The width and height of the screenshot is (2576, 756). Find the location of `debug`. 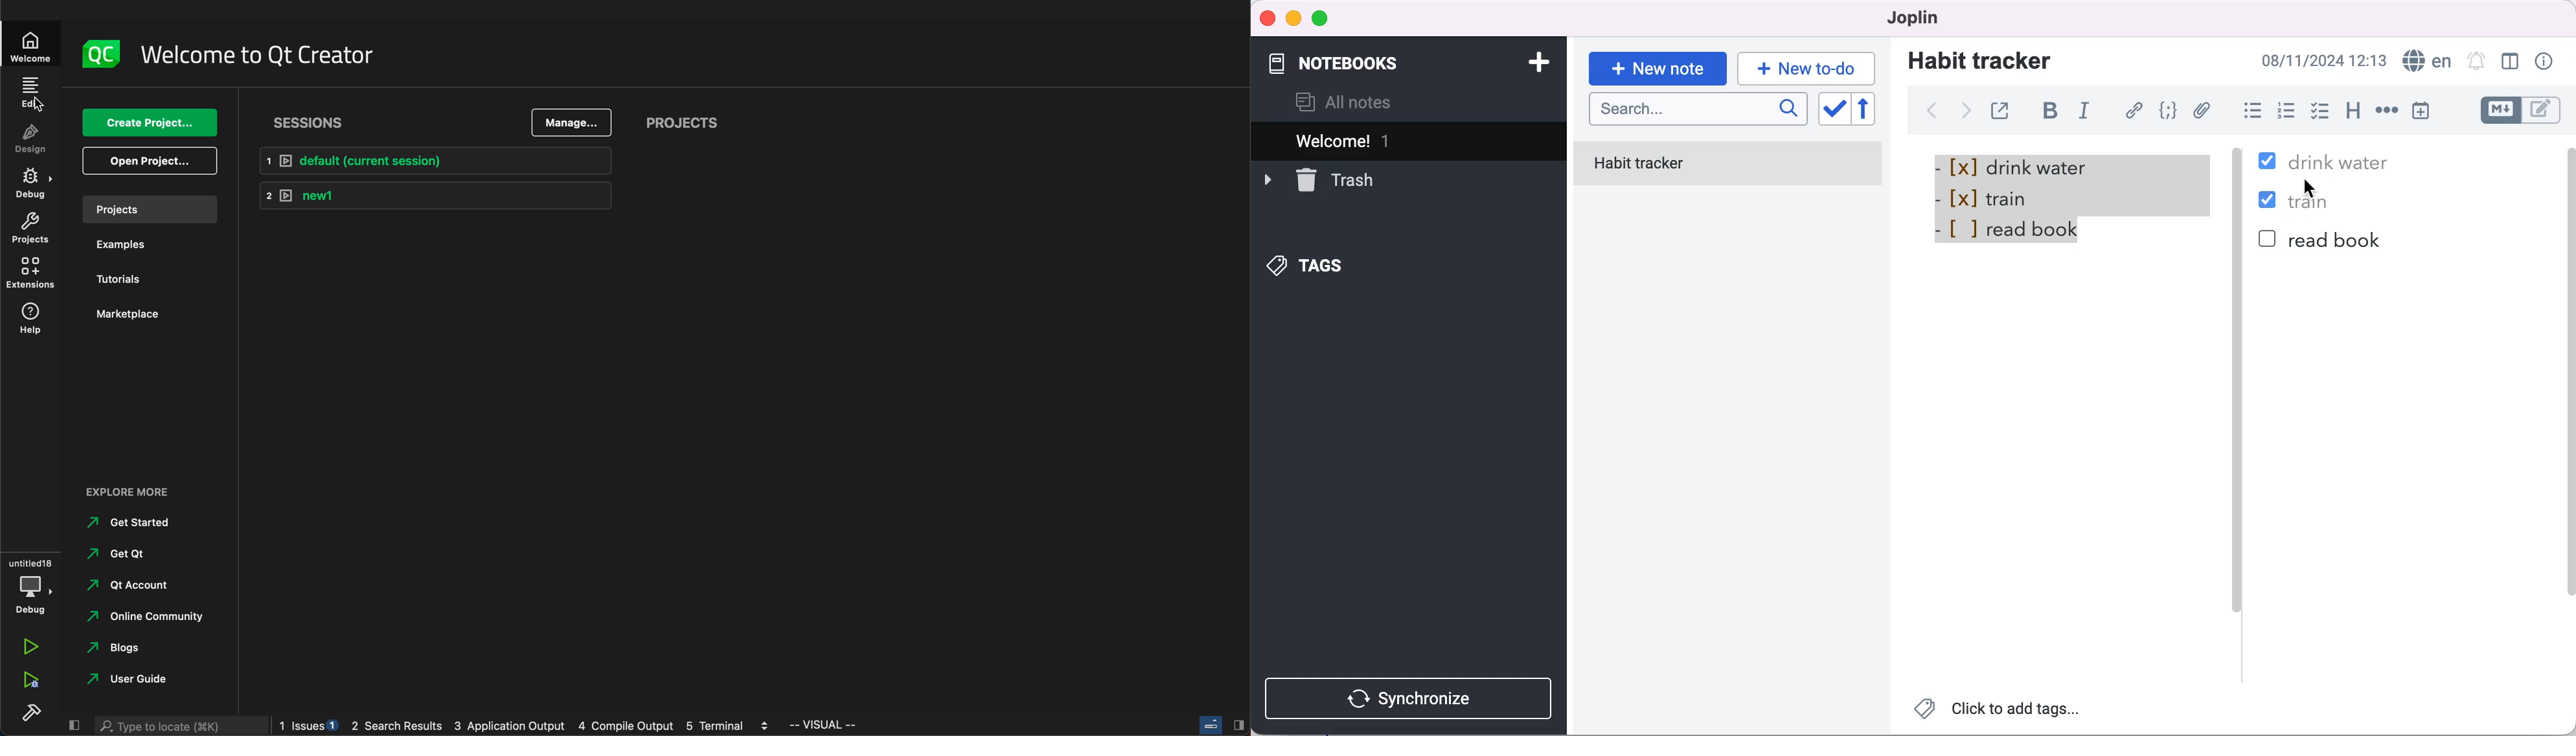

debug is located at coordinates (29, 181).